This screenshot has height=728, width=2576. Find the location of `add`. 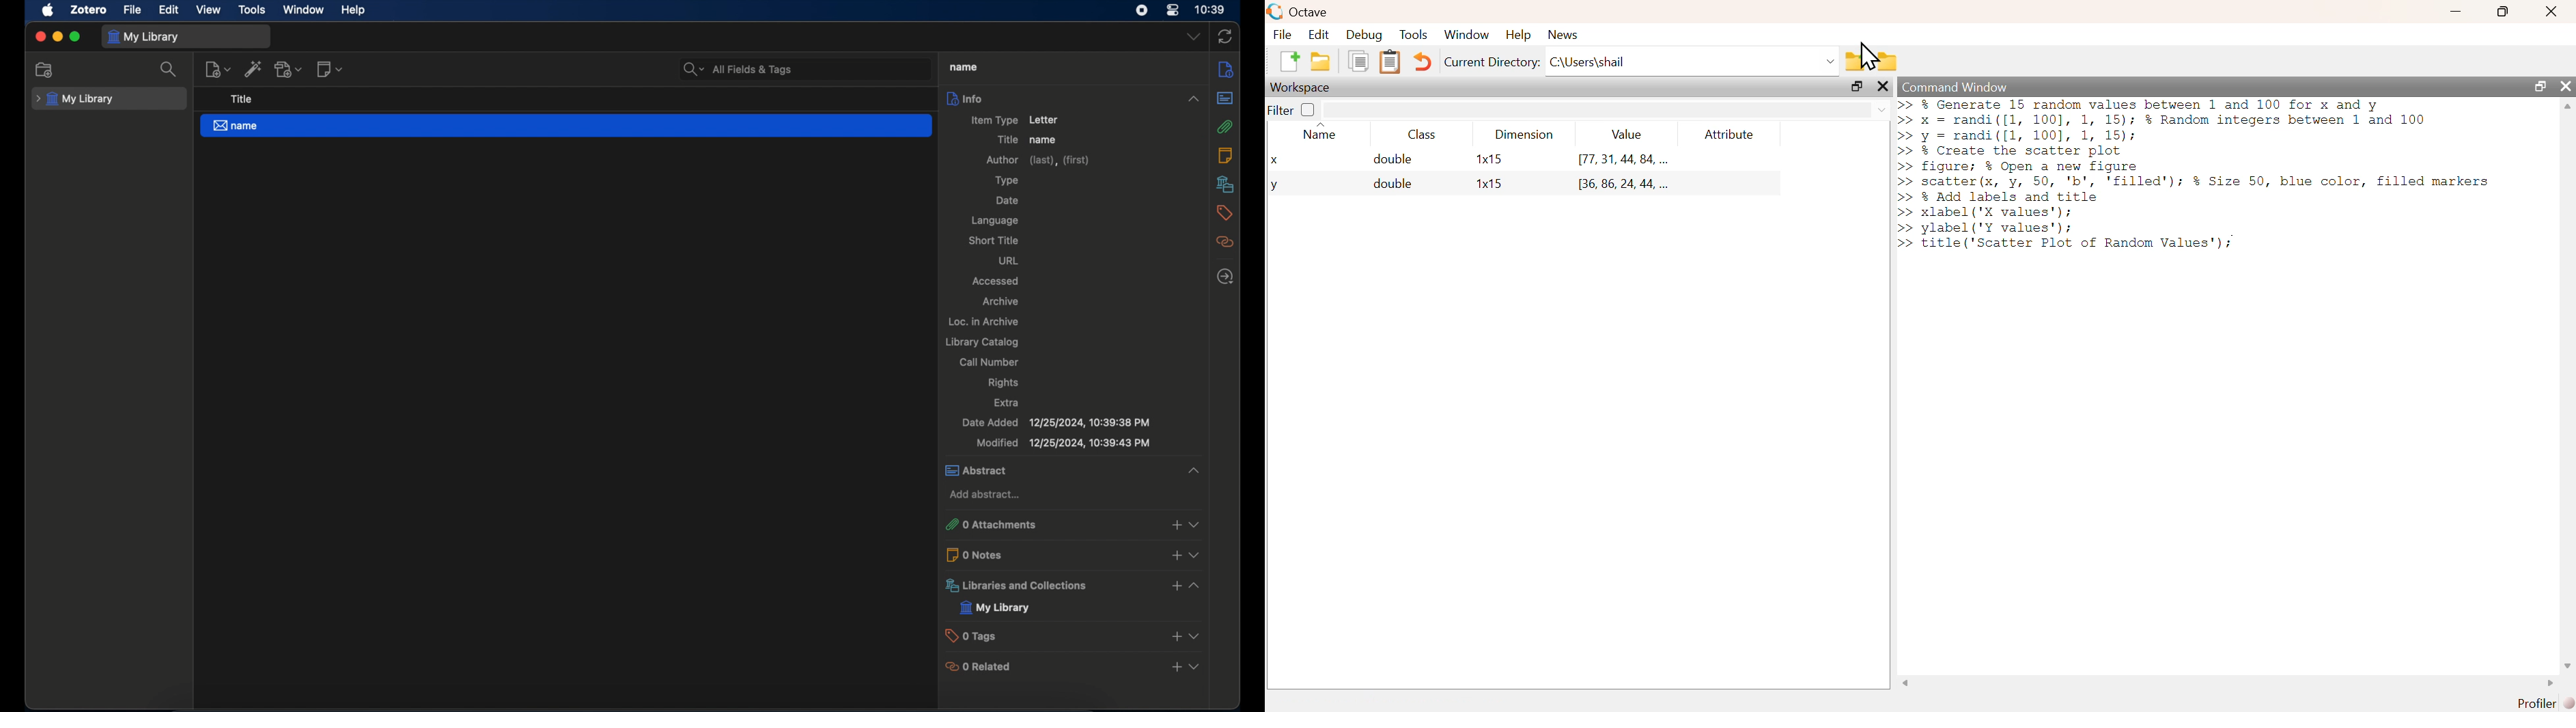

add is located at coordinates (1176, 525).